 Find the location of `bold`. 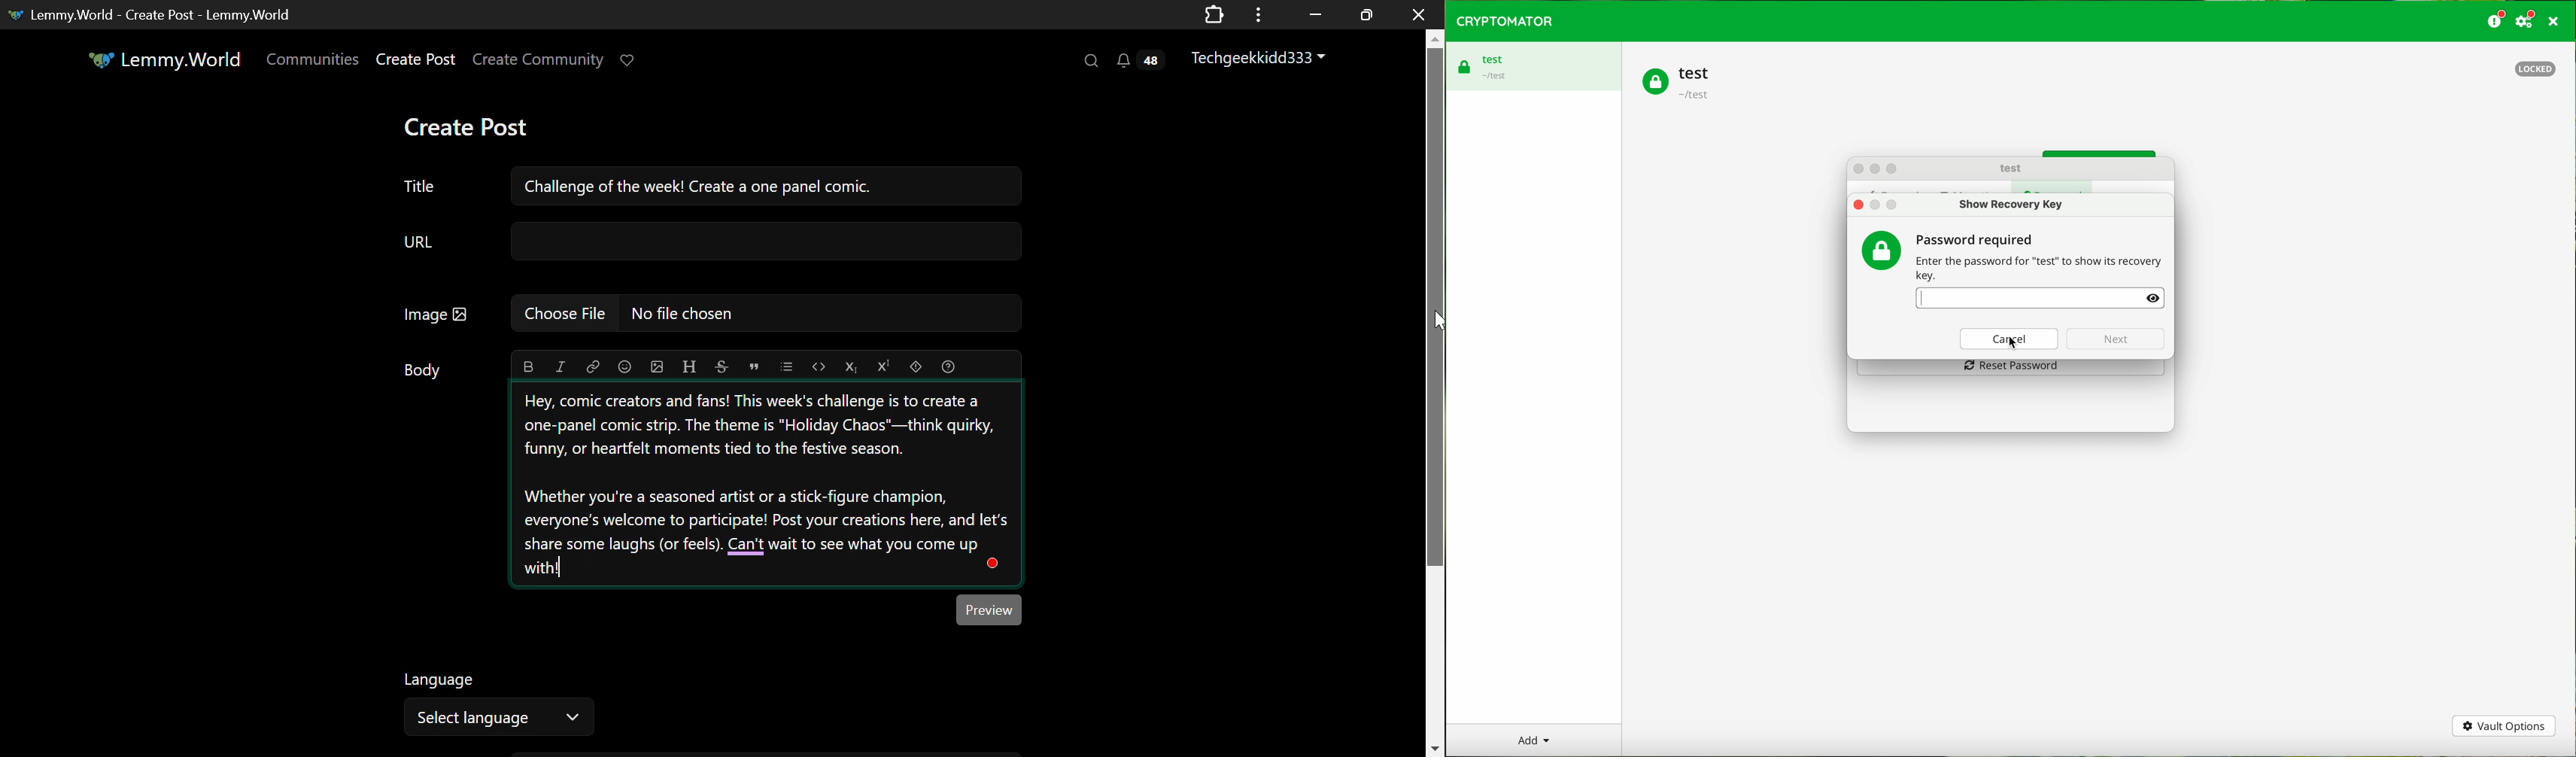

bold is located at coordinates (525, 366).